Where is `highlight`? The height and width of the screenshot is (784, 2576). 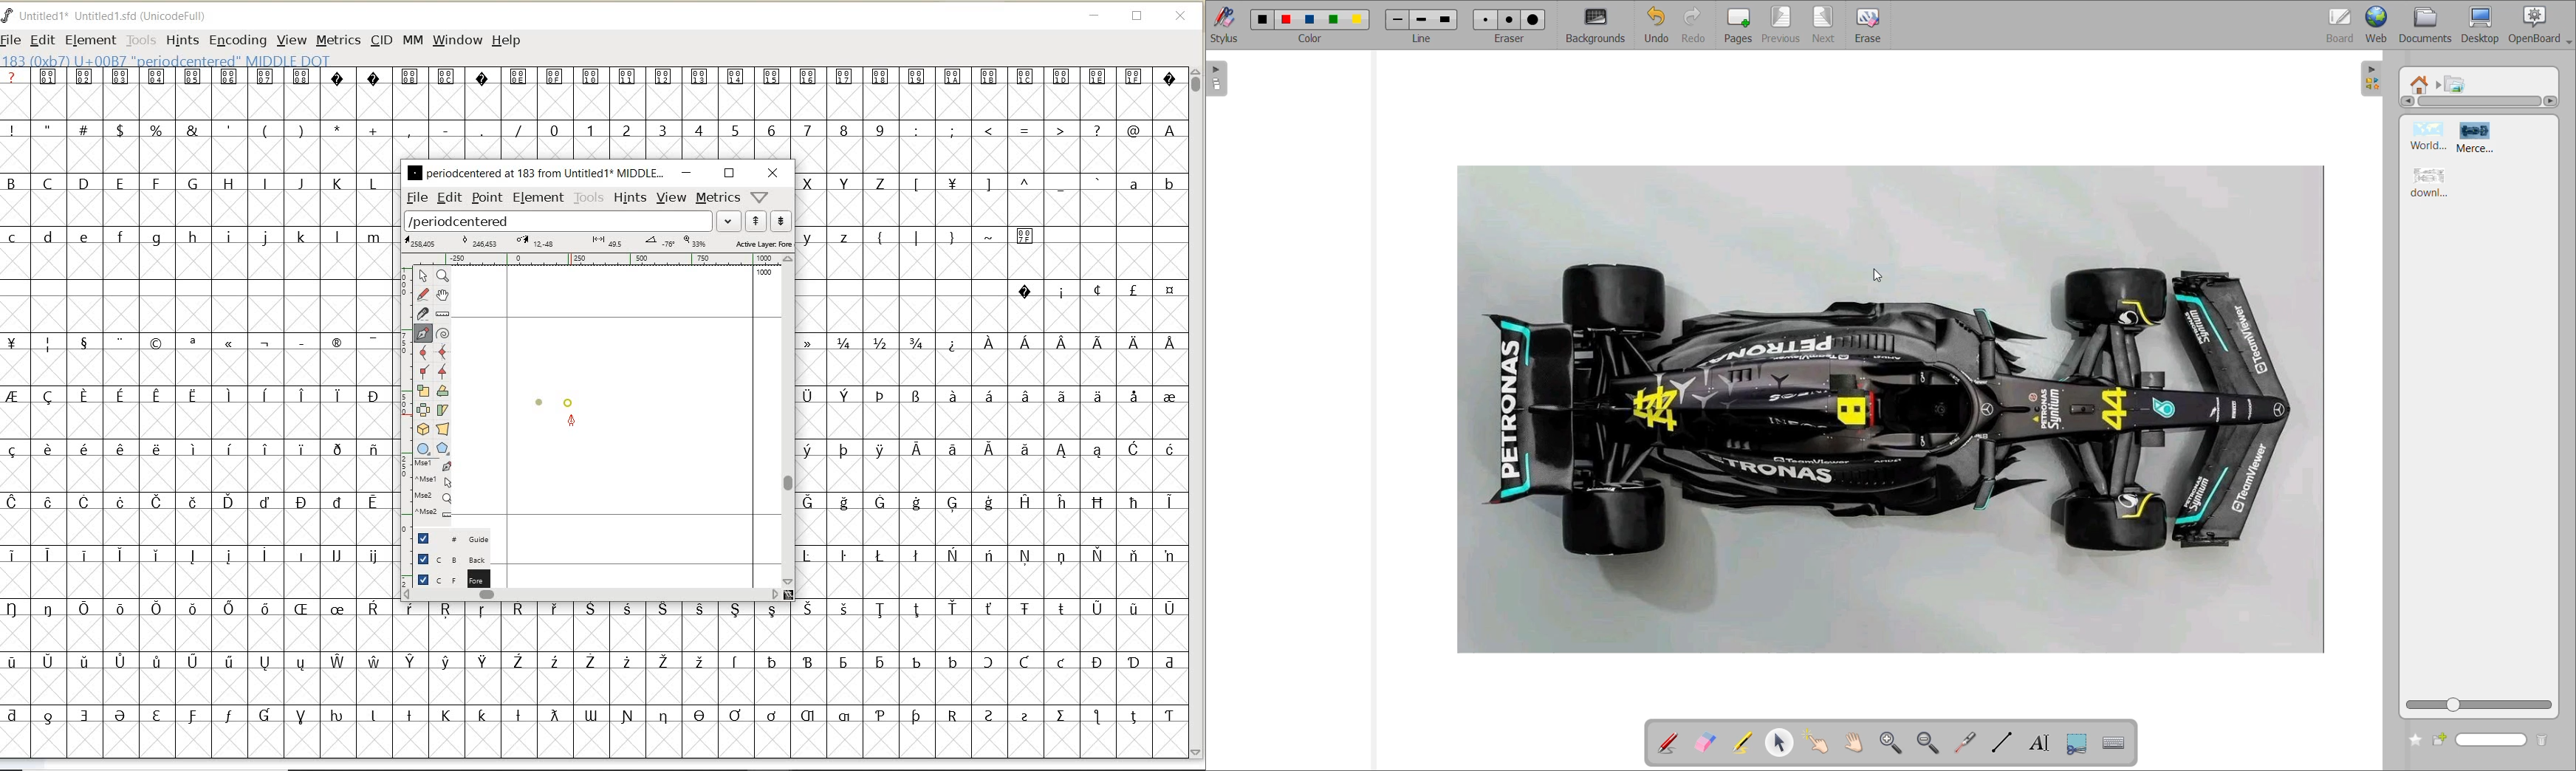 highlight is located at coordinates (1744, 743).